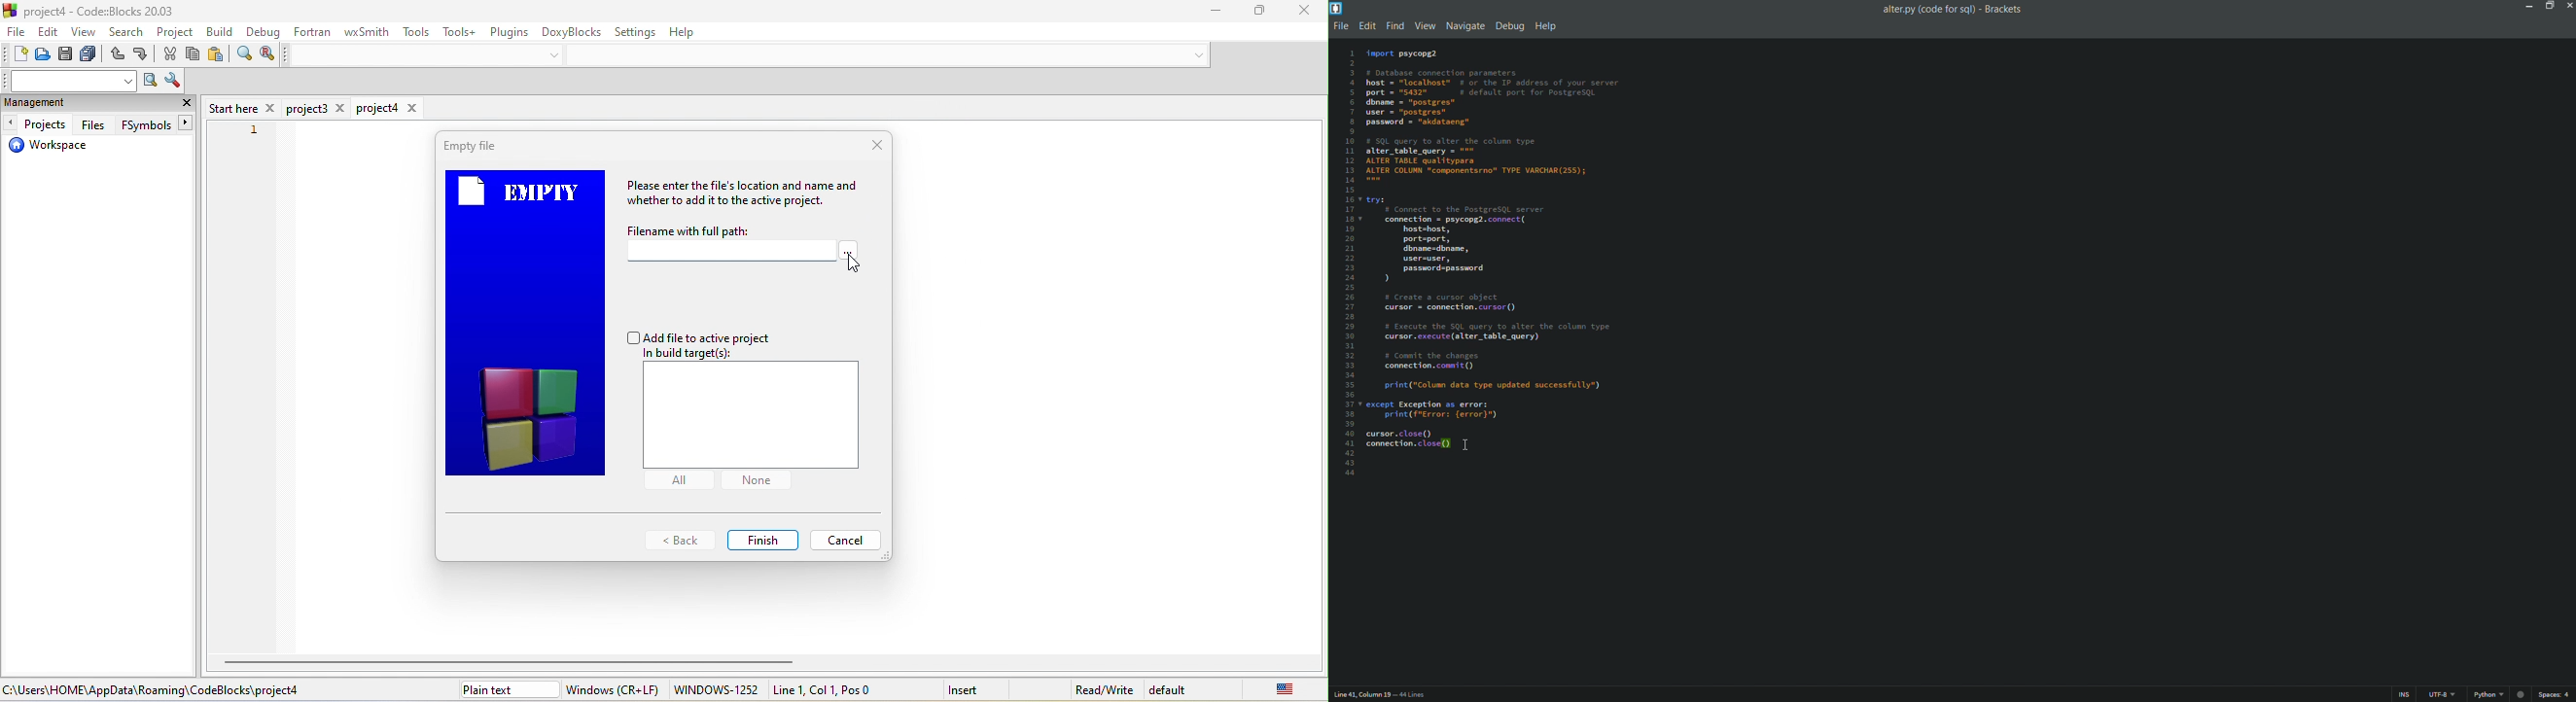 The image size is (2576, 728). I want to click on fsymbols, so click(154, 125).